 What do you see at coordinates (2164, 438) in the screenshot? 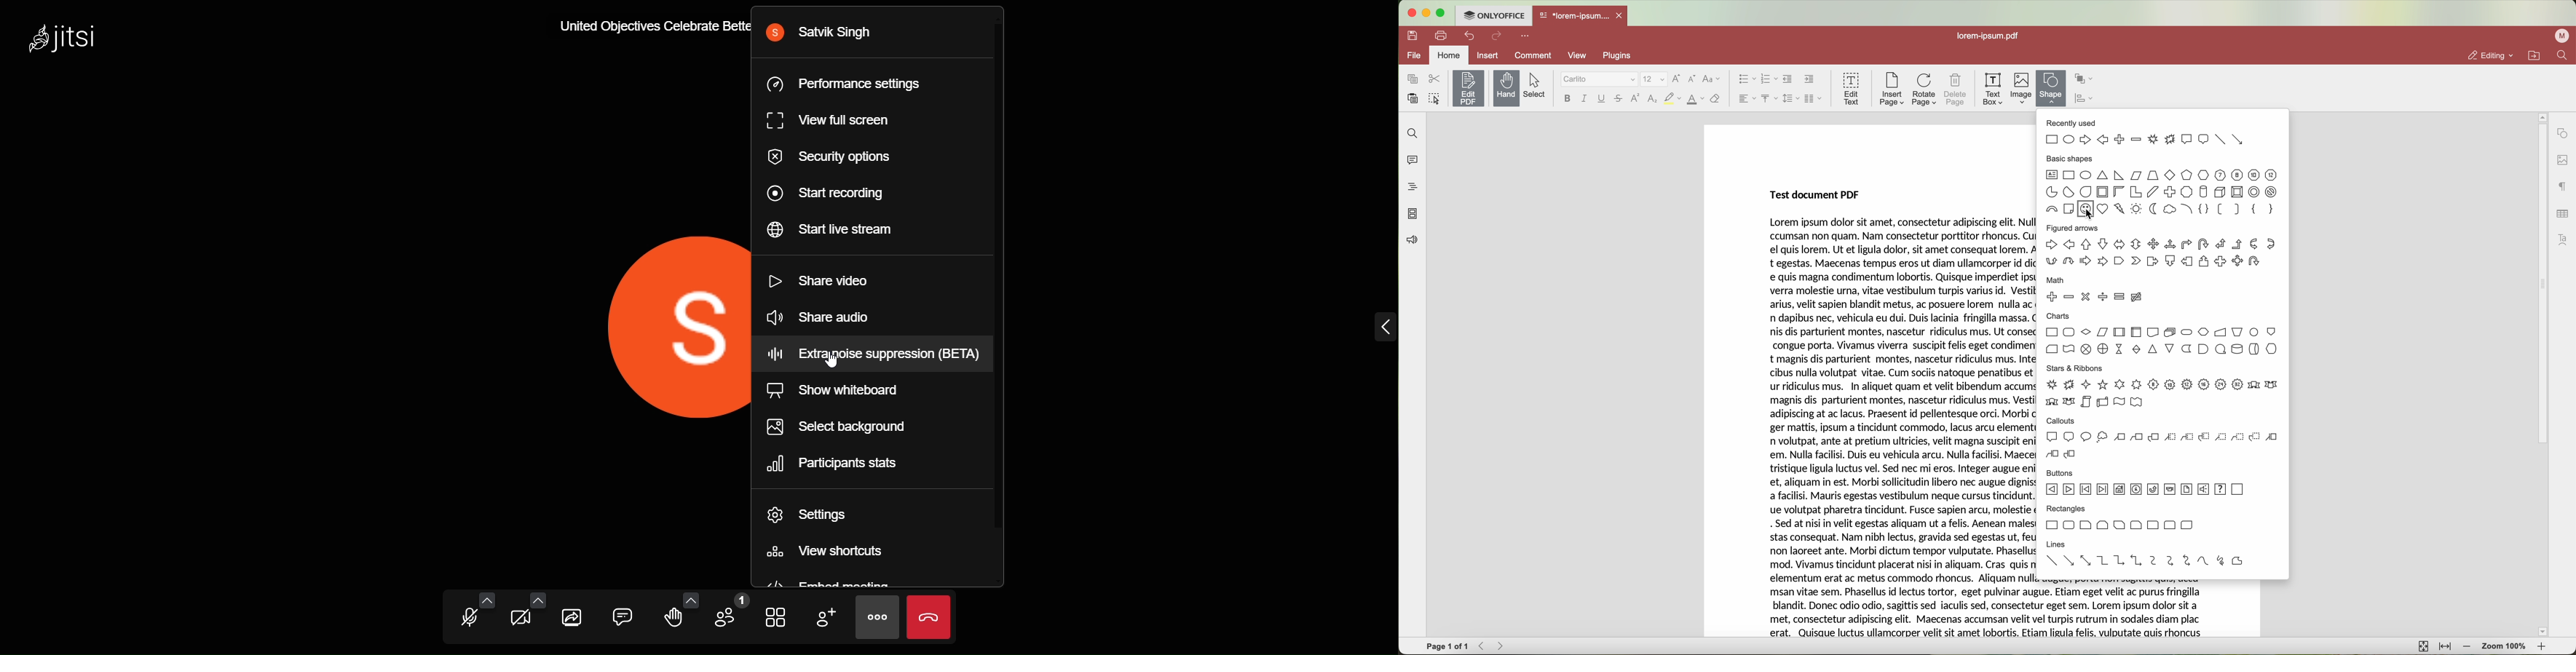
I see `callouts` at bounding box center [2164, 438].